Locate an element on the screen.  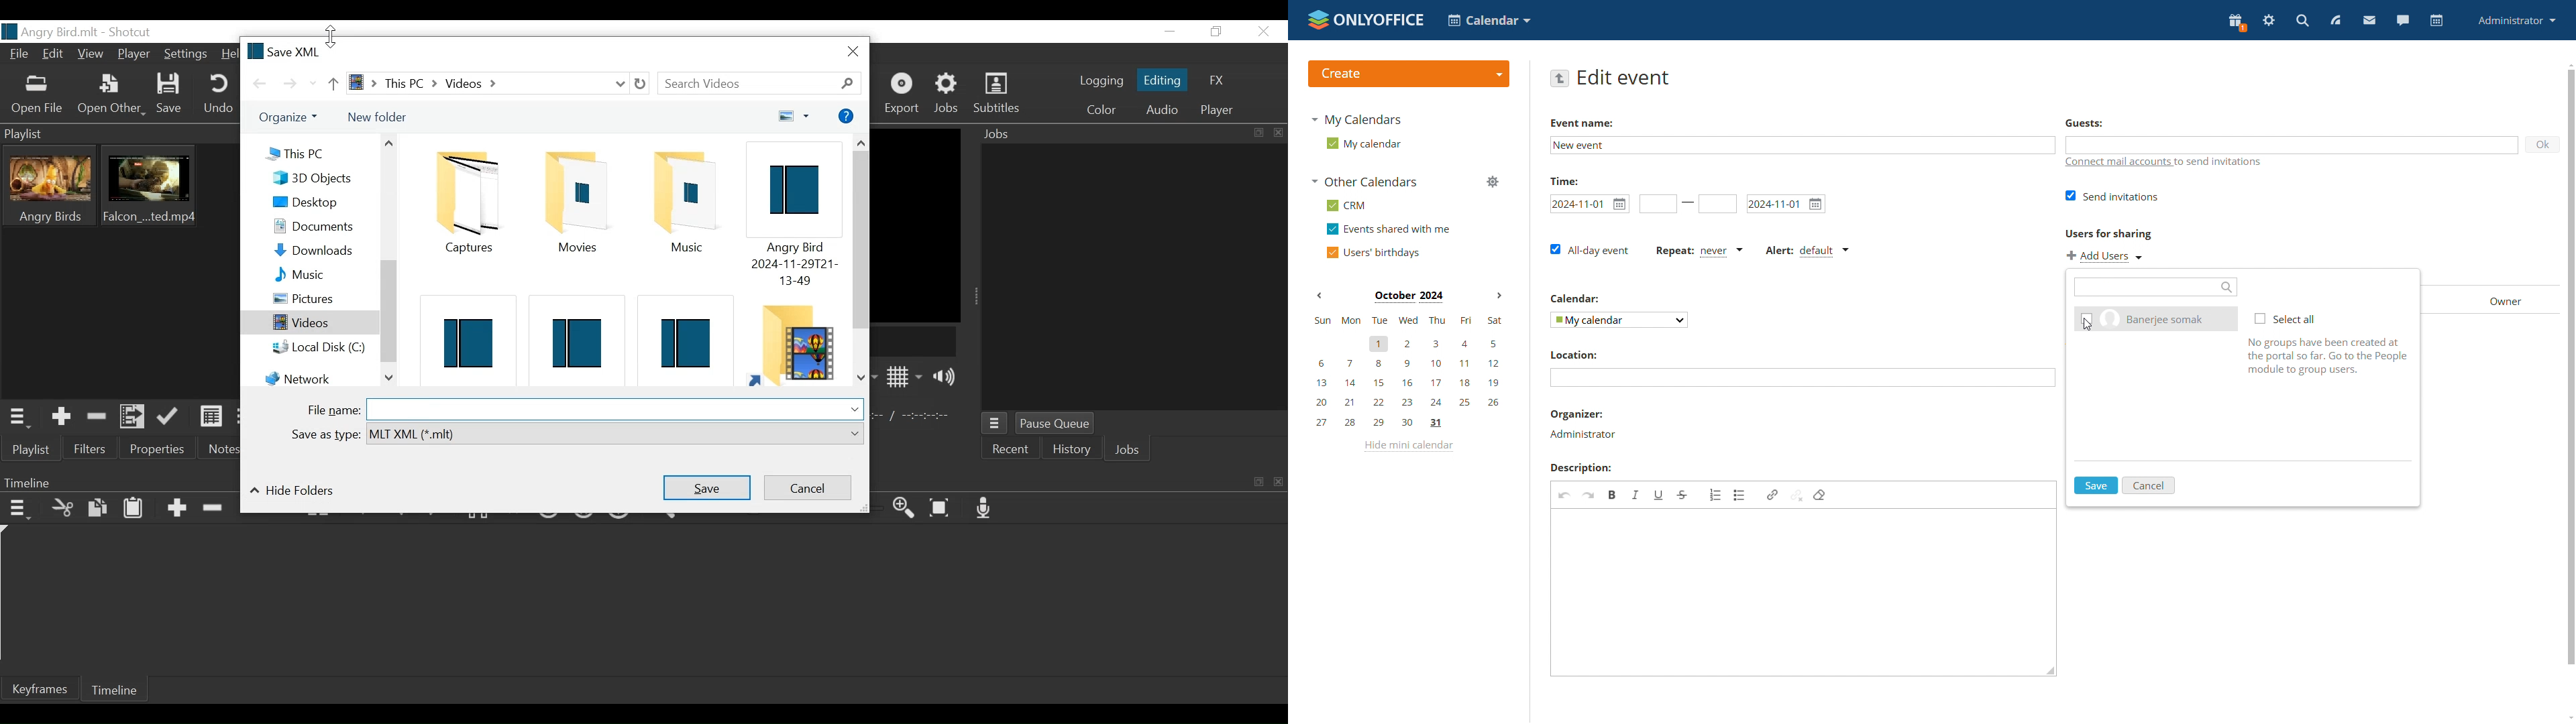
This PC is located at coordinates (311, 153).